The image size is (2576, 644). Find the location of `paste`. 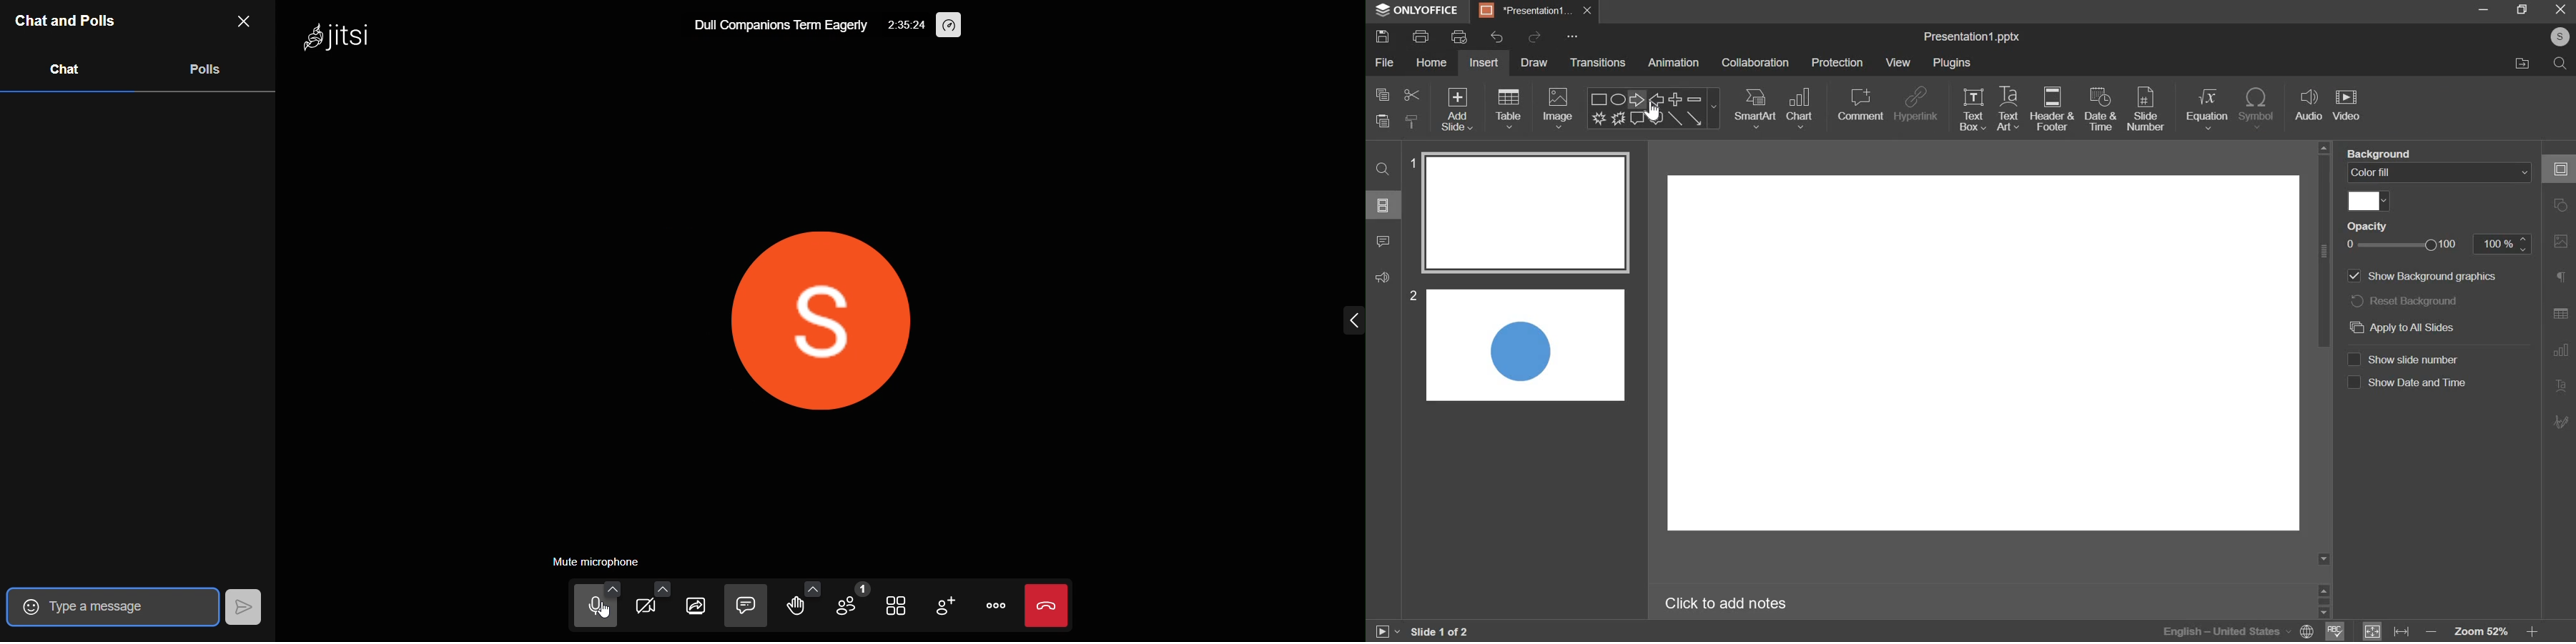

paste is located at coordinates (1383, 120).